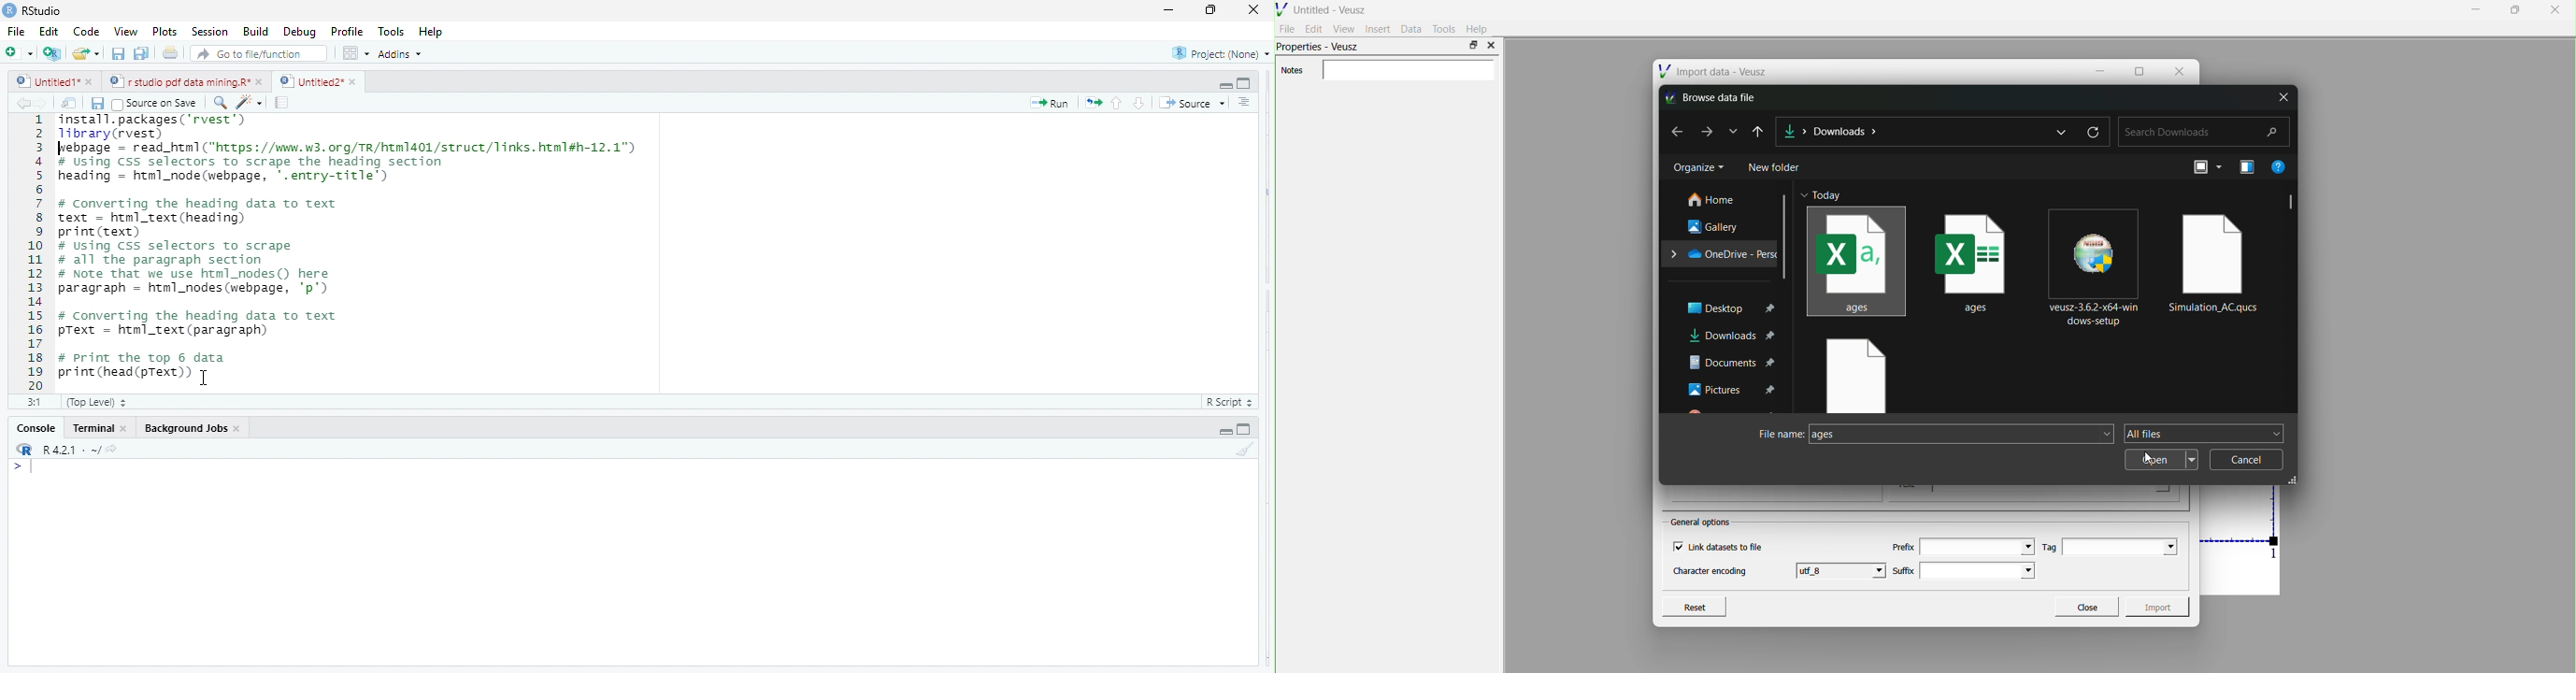 This screenshot has width=2576, height=700. What do you see at coordinates (219, 102) in the screenshot?
I see `find/replace` at bounding box center [219, 102].